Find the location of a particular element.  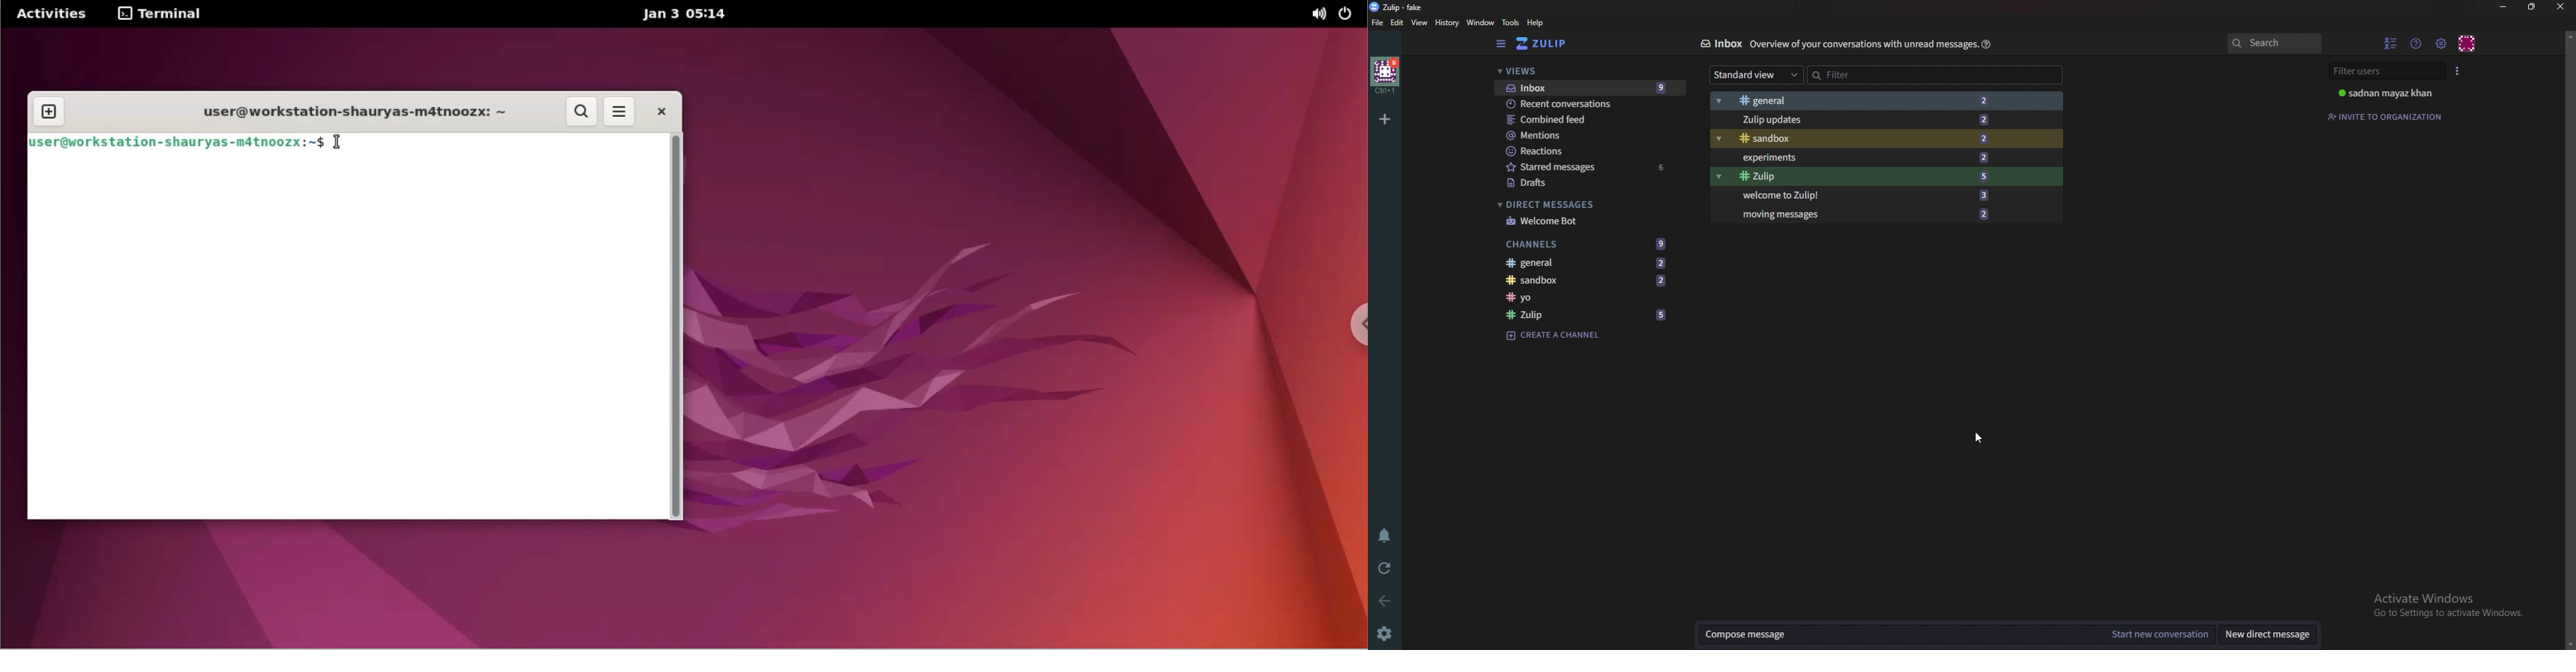

Welcome to zulip is located at coordinates (1885, 195).